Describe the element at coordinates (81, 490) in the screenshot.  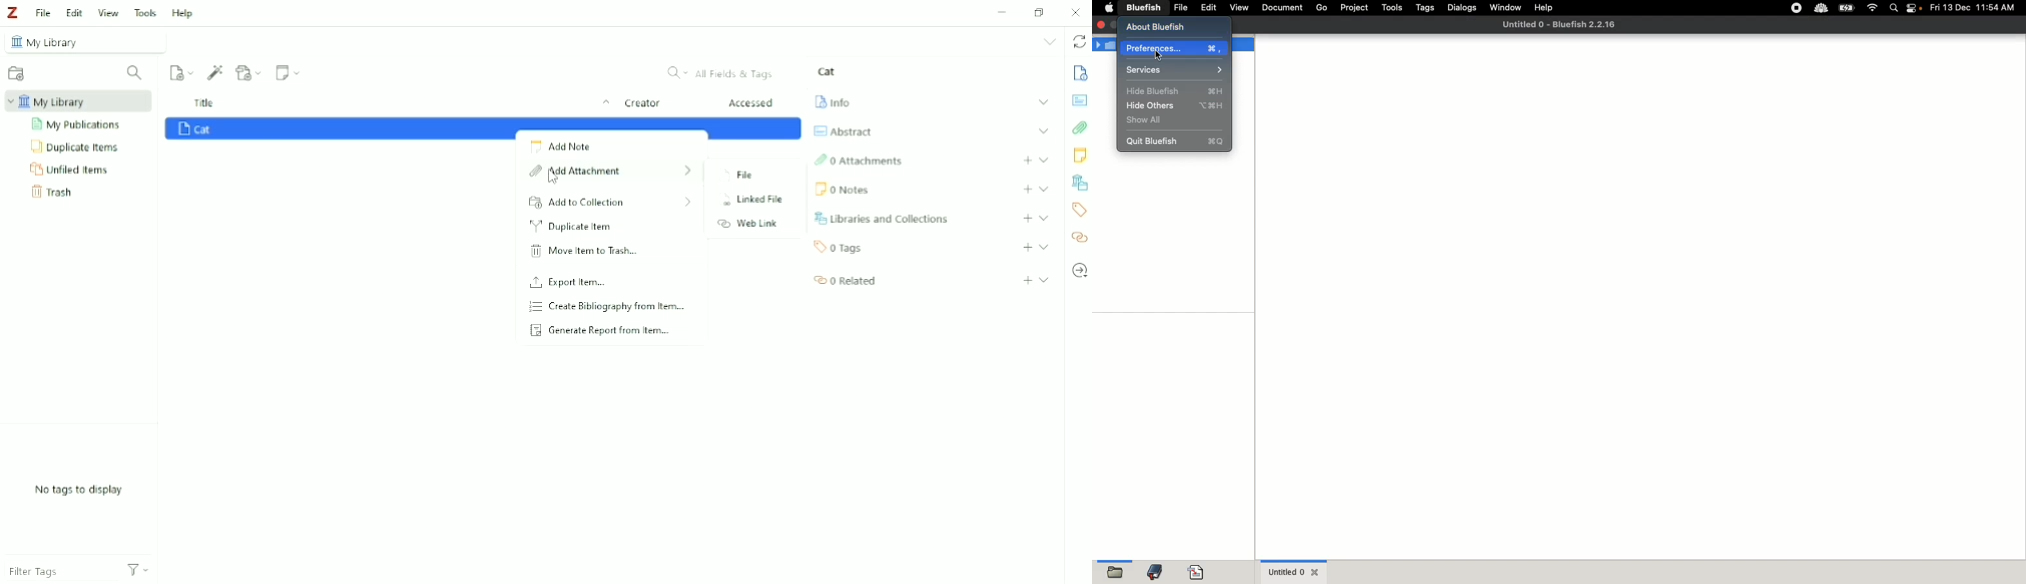
I see `No tags to display` at that location.